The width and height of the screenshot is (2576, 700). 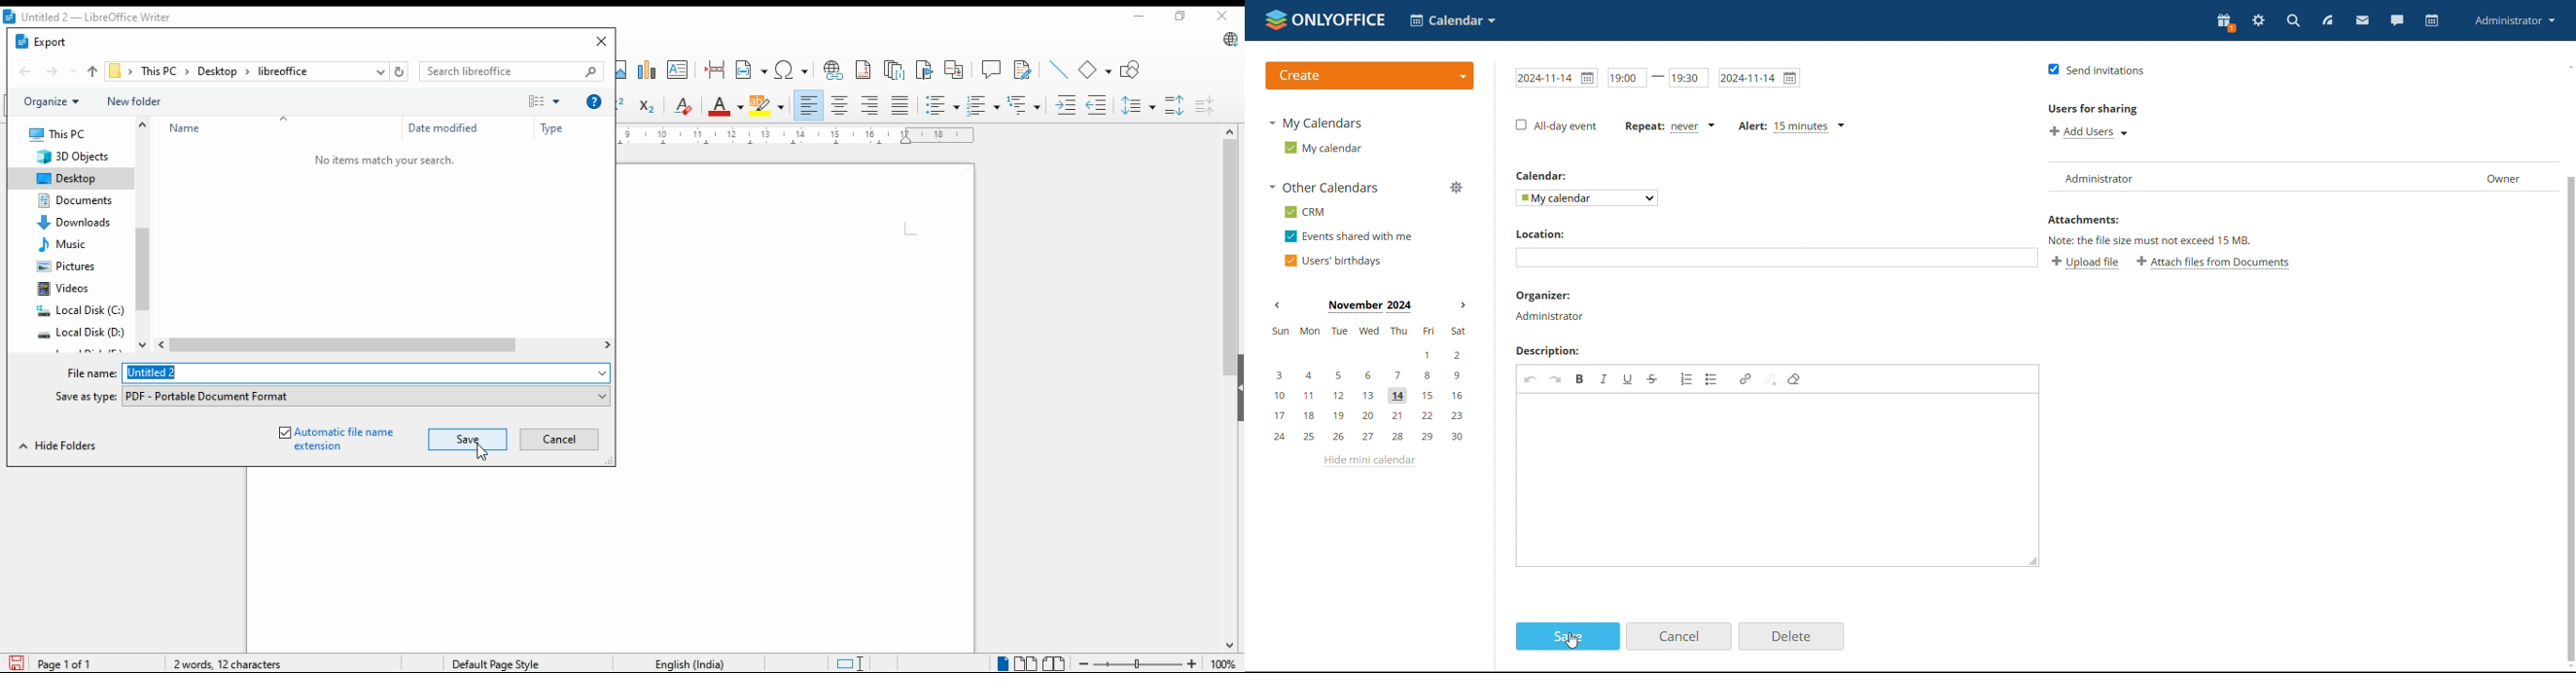 I want to click on book view, so click(x=1052, y=664).